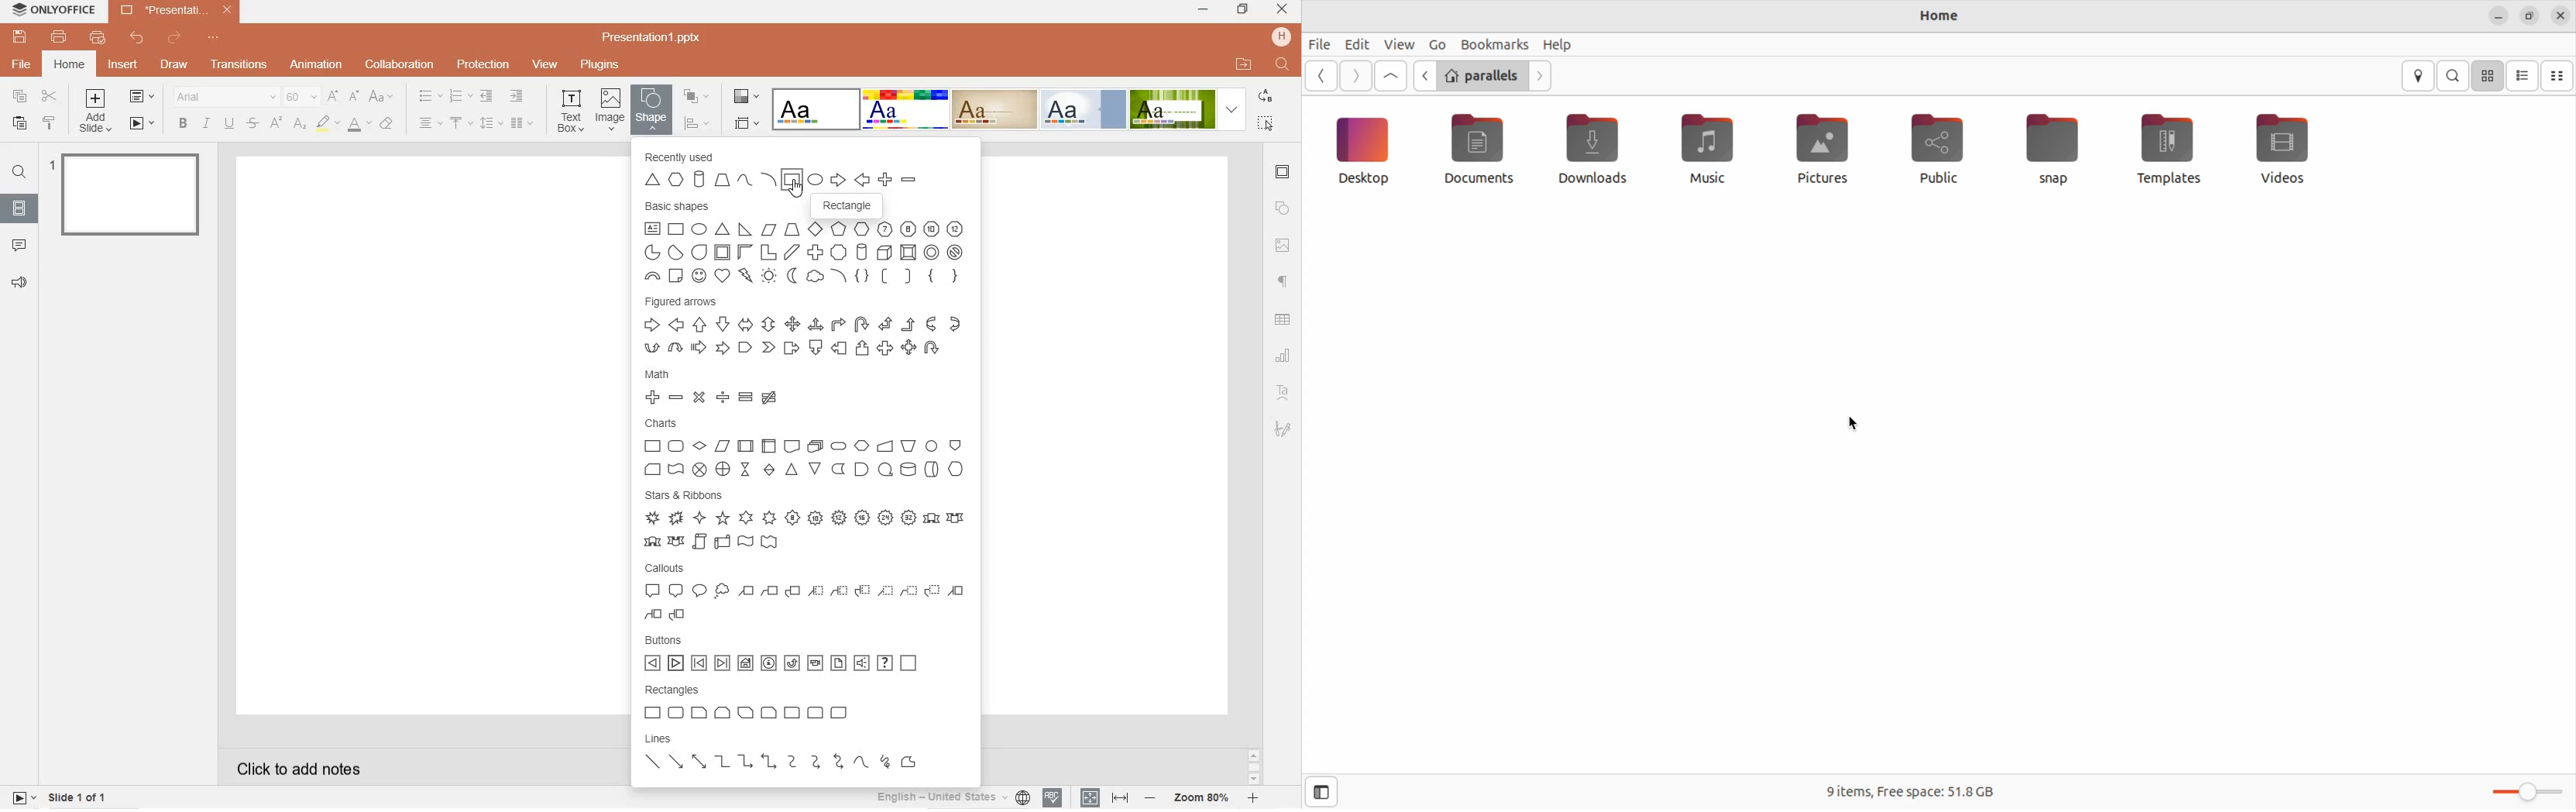  I want to click on basic shapes, so click(675, 206).